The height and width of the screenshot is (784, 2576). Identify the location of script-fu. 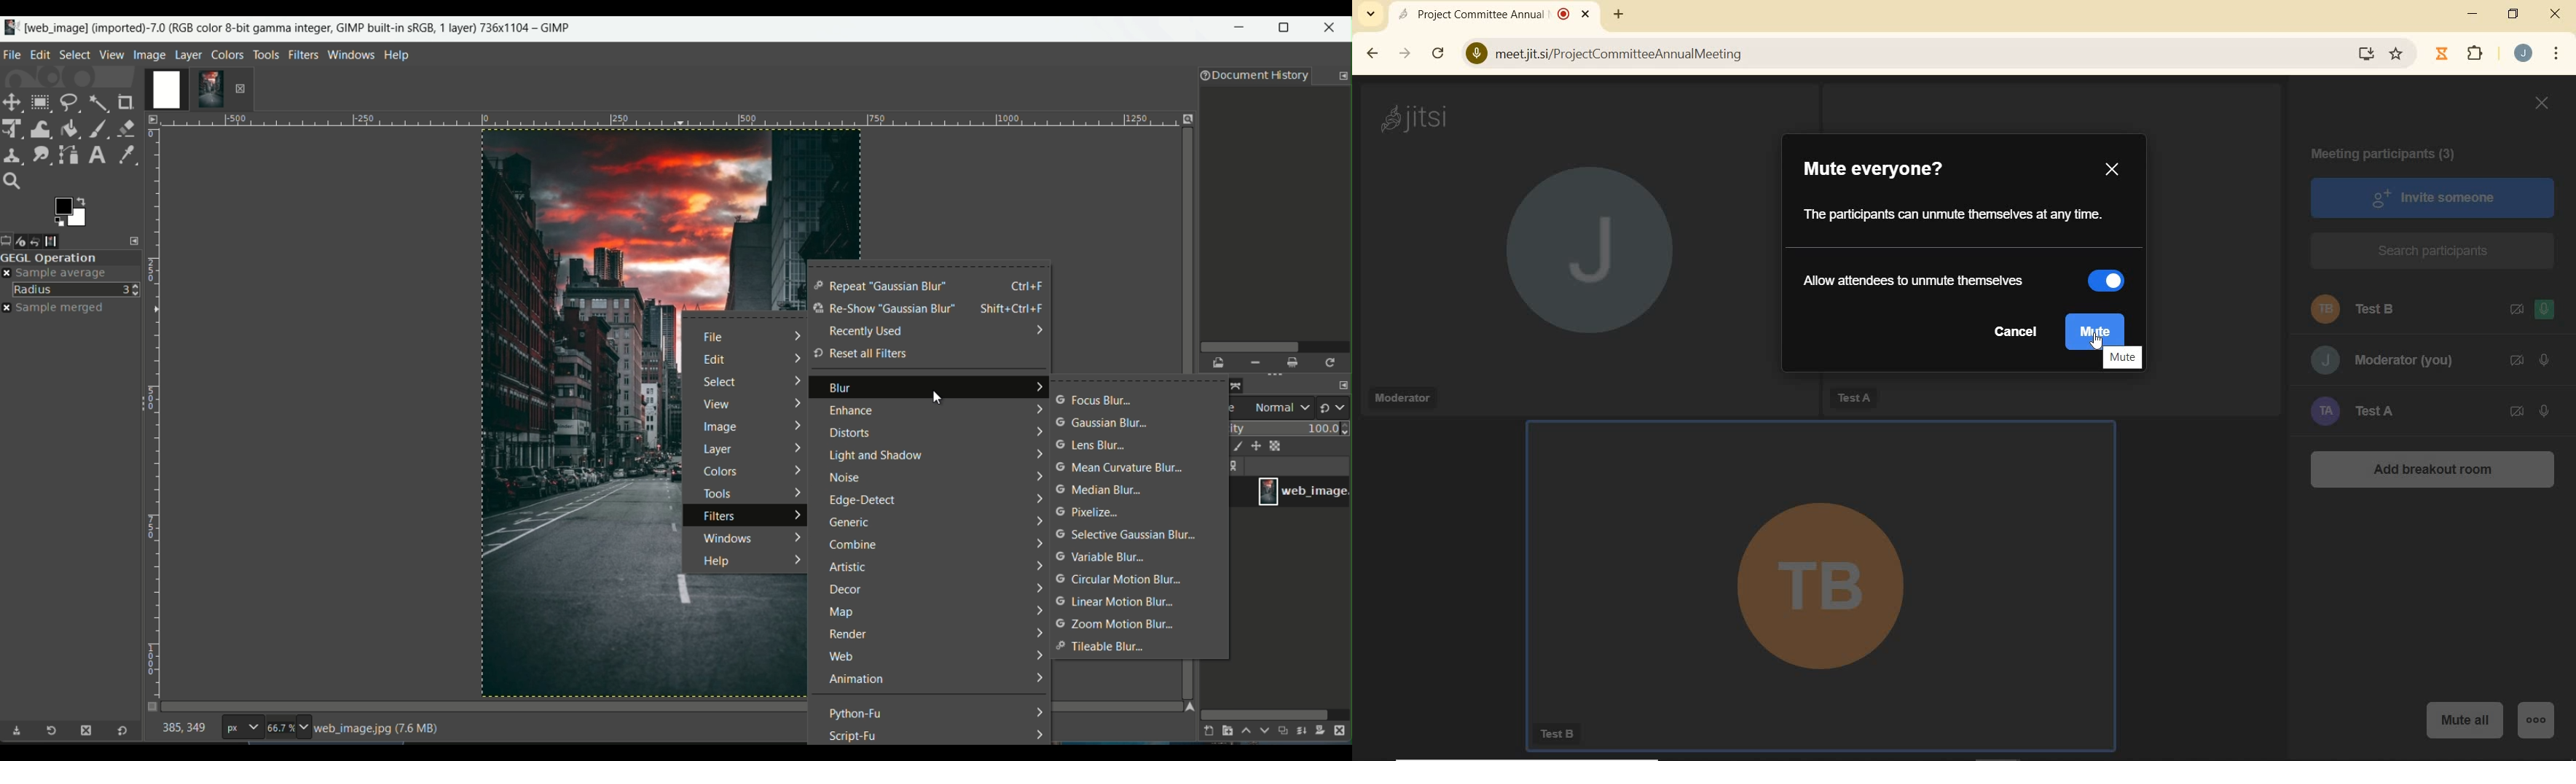
(854, 736).